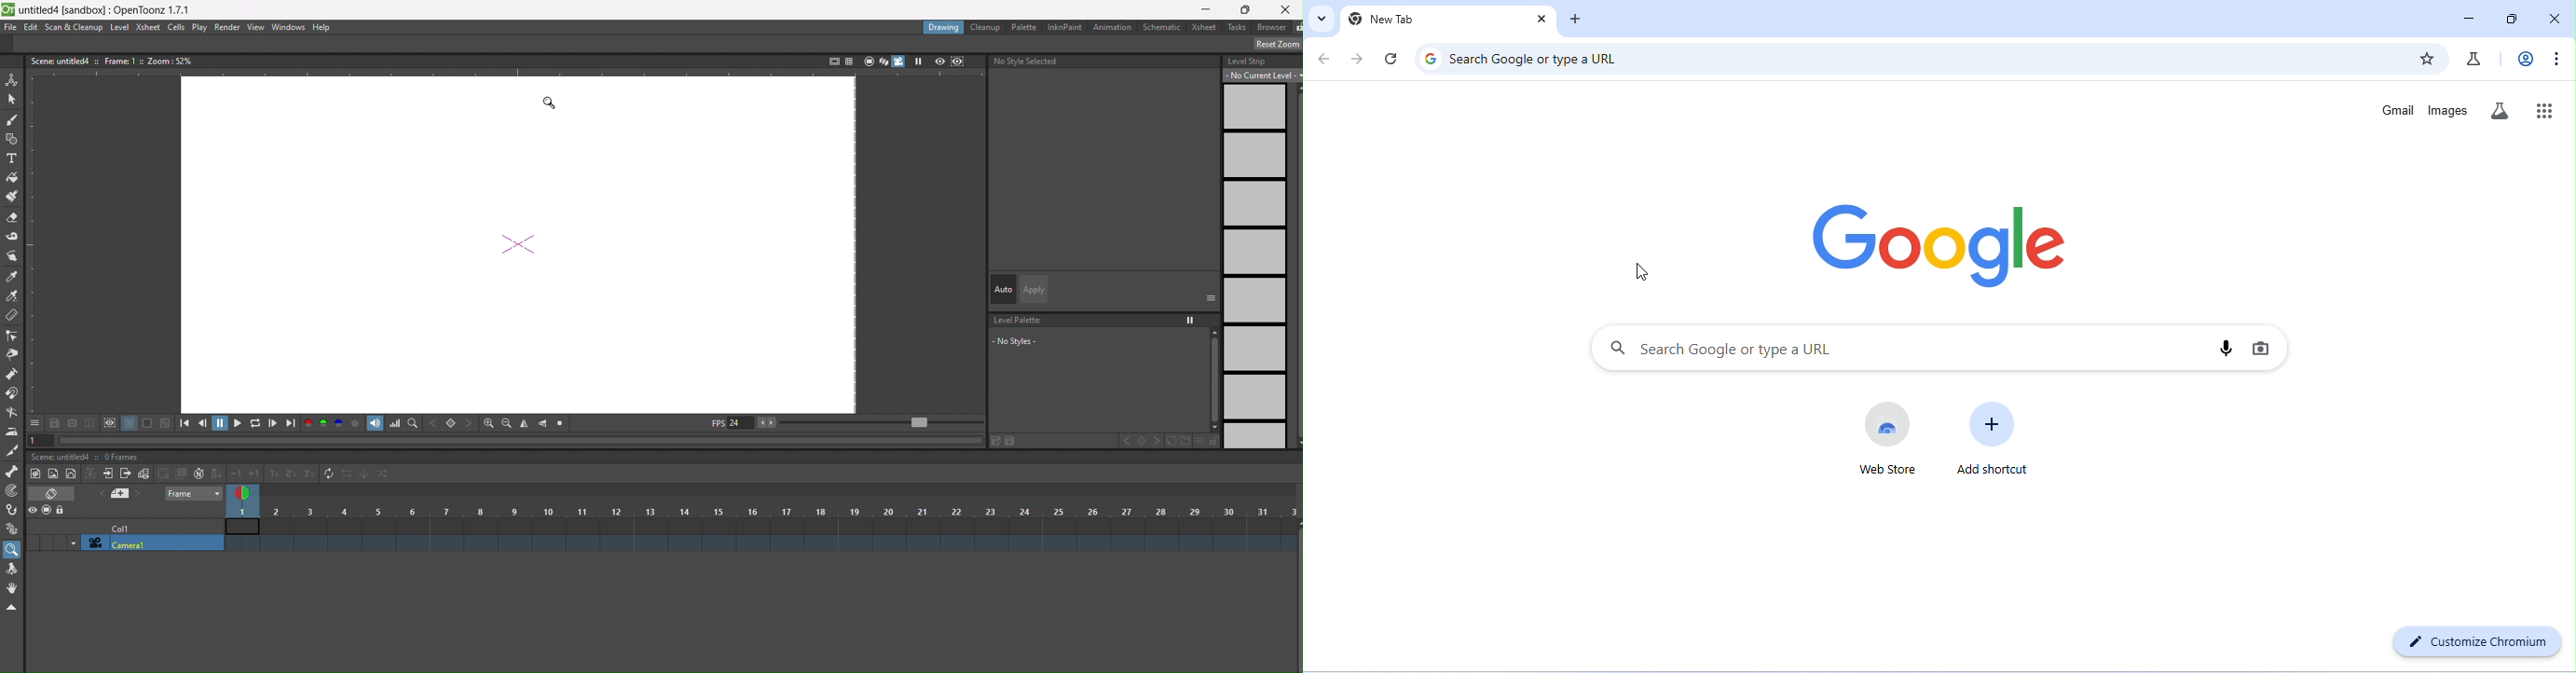  Describe the element at coordinates (228, 28) in the screenshot. I see `render` at that location.